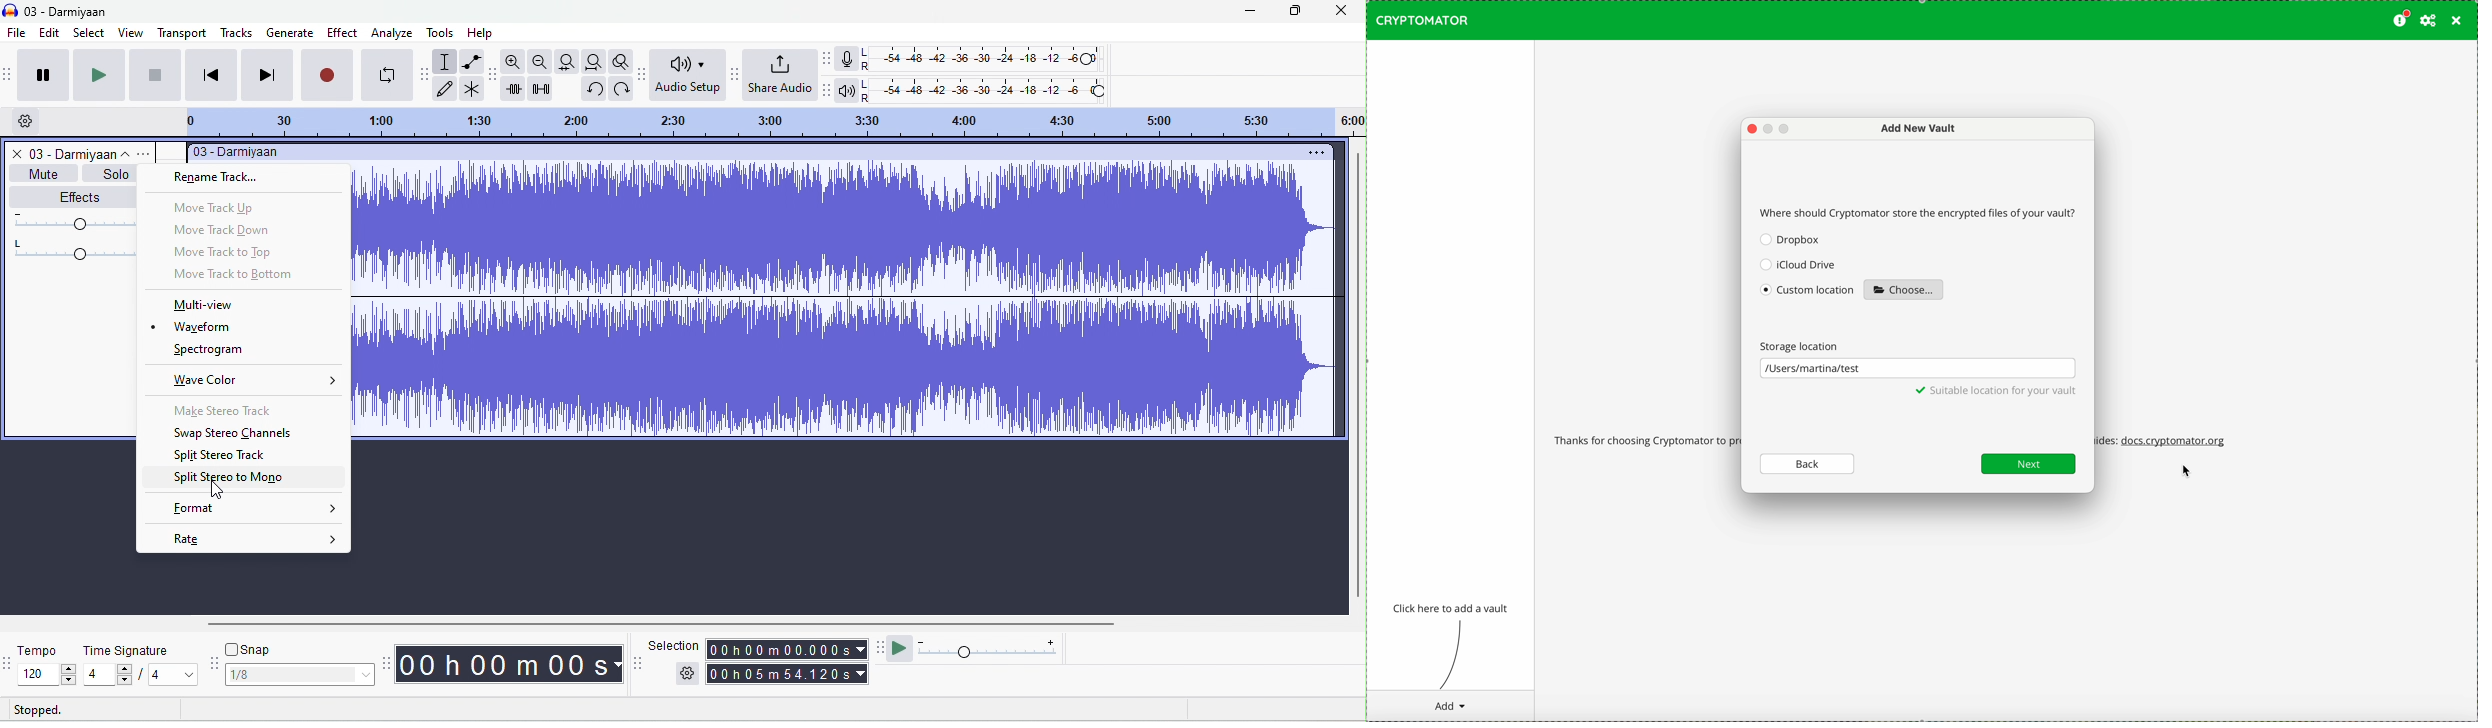 This screenshot has width=2492, height=728. What do you see at coordinates (639, 663) in the screenshot?
I see `selection tool bar` at bounding box center [639, 663].